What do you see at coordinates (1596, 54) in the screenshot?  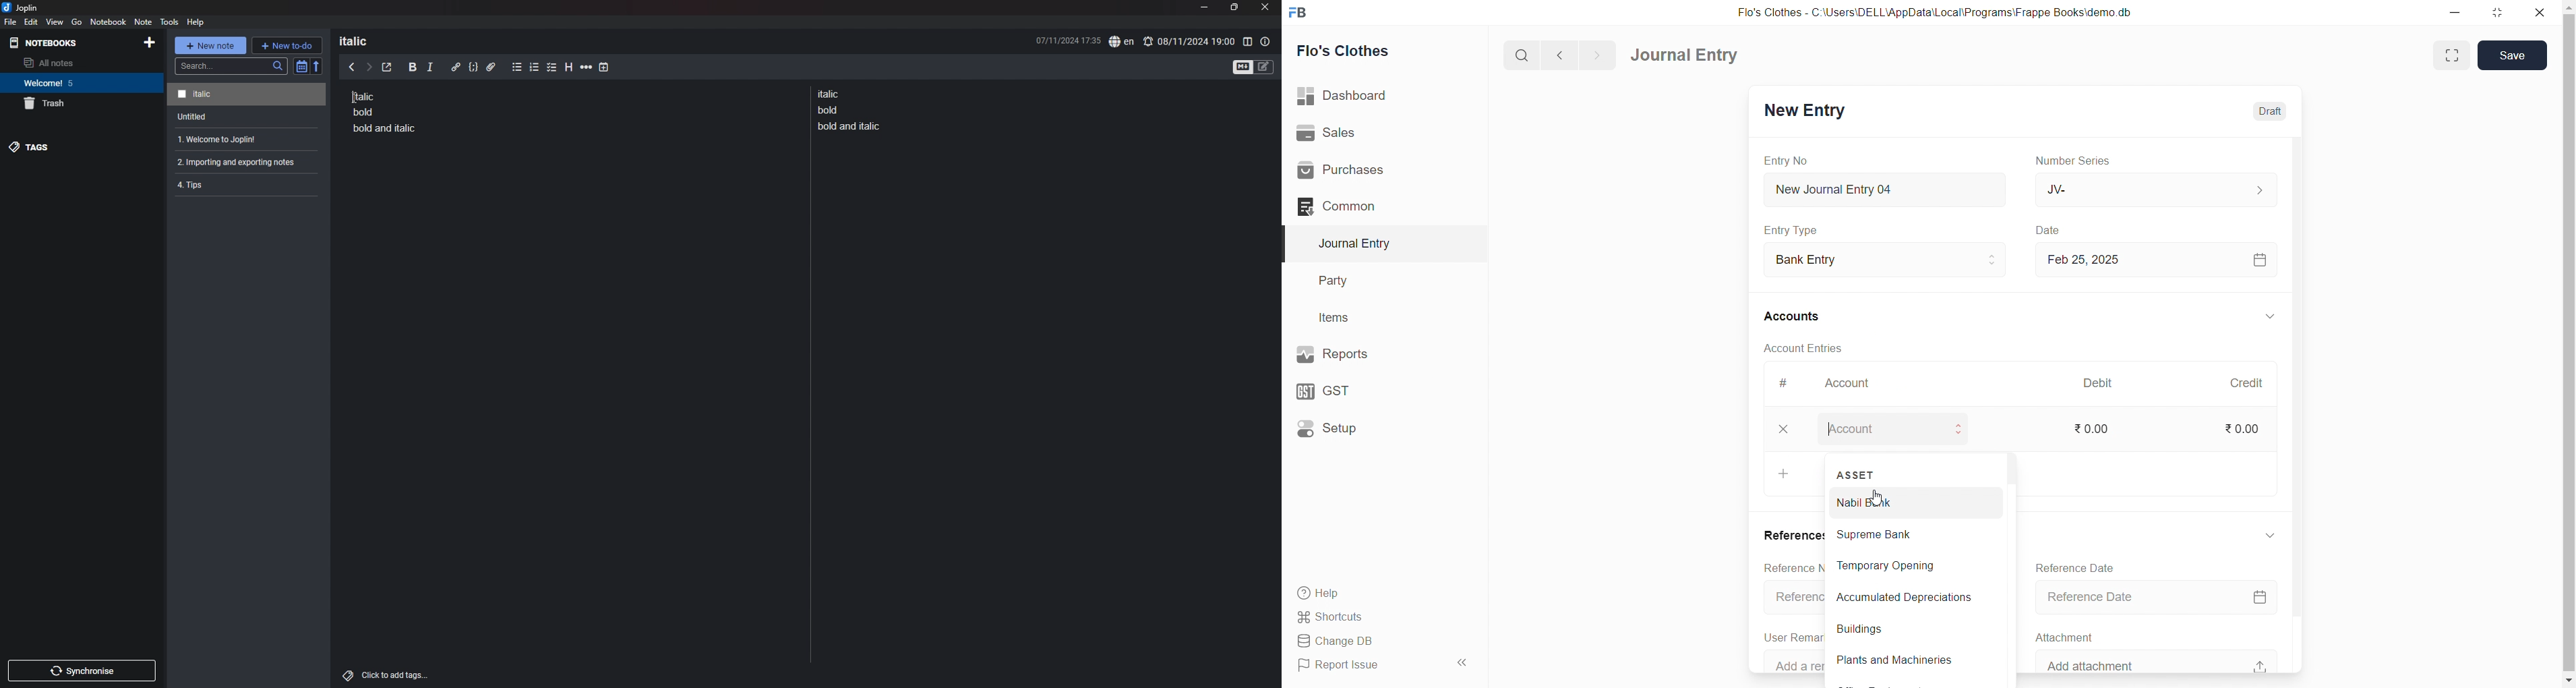 I see `navigate forward` at bounding box center [1596, 54].